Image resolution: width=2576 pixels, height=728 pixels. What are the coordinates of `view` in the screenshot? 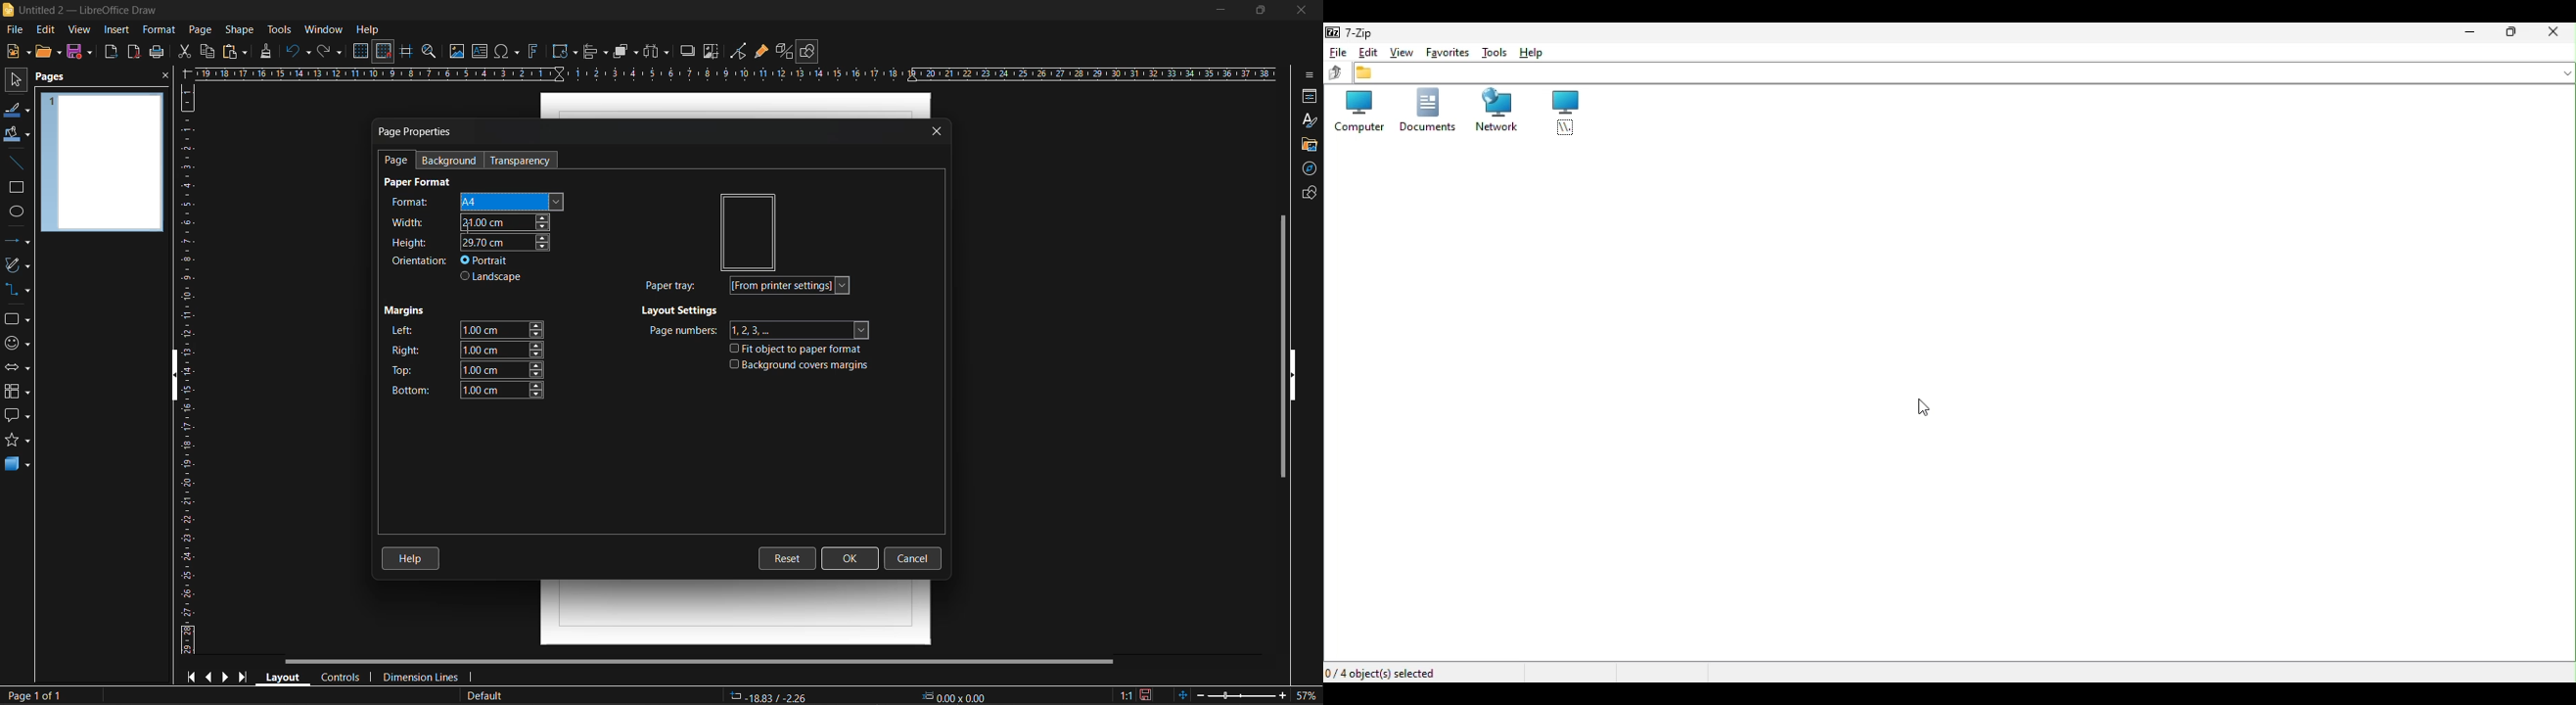 It's located at (81, 30).